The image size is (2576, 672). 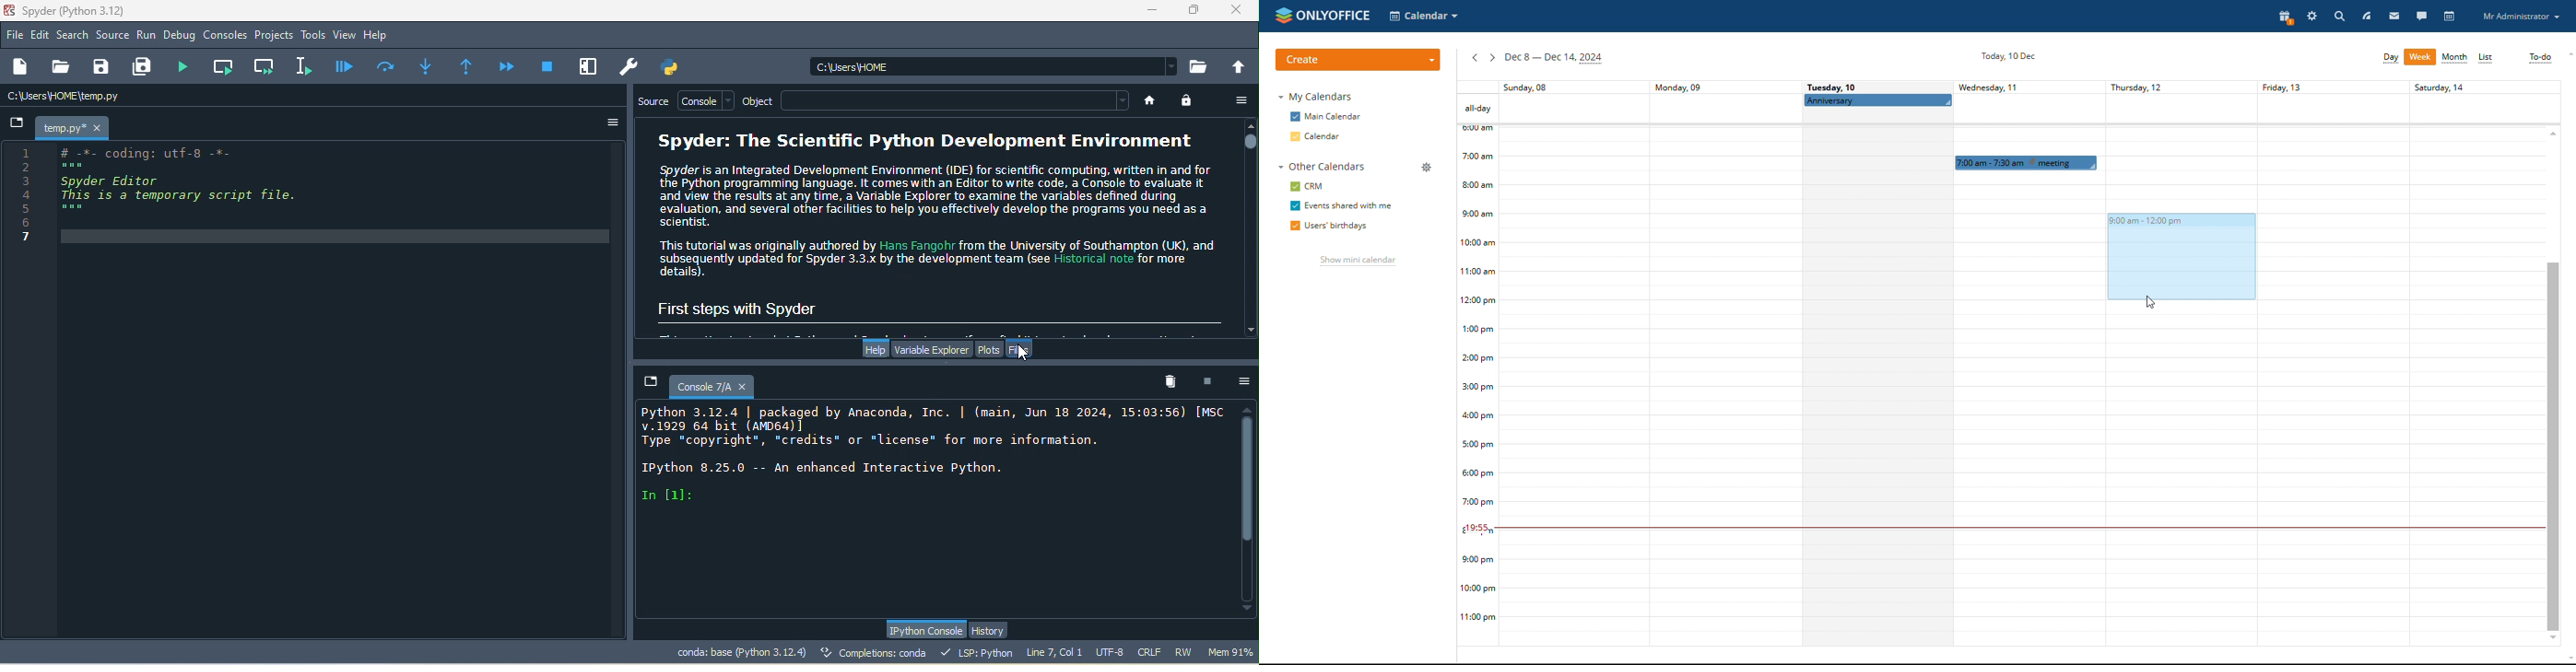 What do you see at coordinates (147, 36) in the screenshot?
I see `run` at bounding box center [147, 36].